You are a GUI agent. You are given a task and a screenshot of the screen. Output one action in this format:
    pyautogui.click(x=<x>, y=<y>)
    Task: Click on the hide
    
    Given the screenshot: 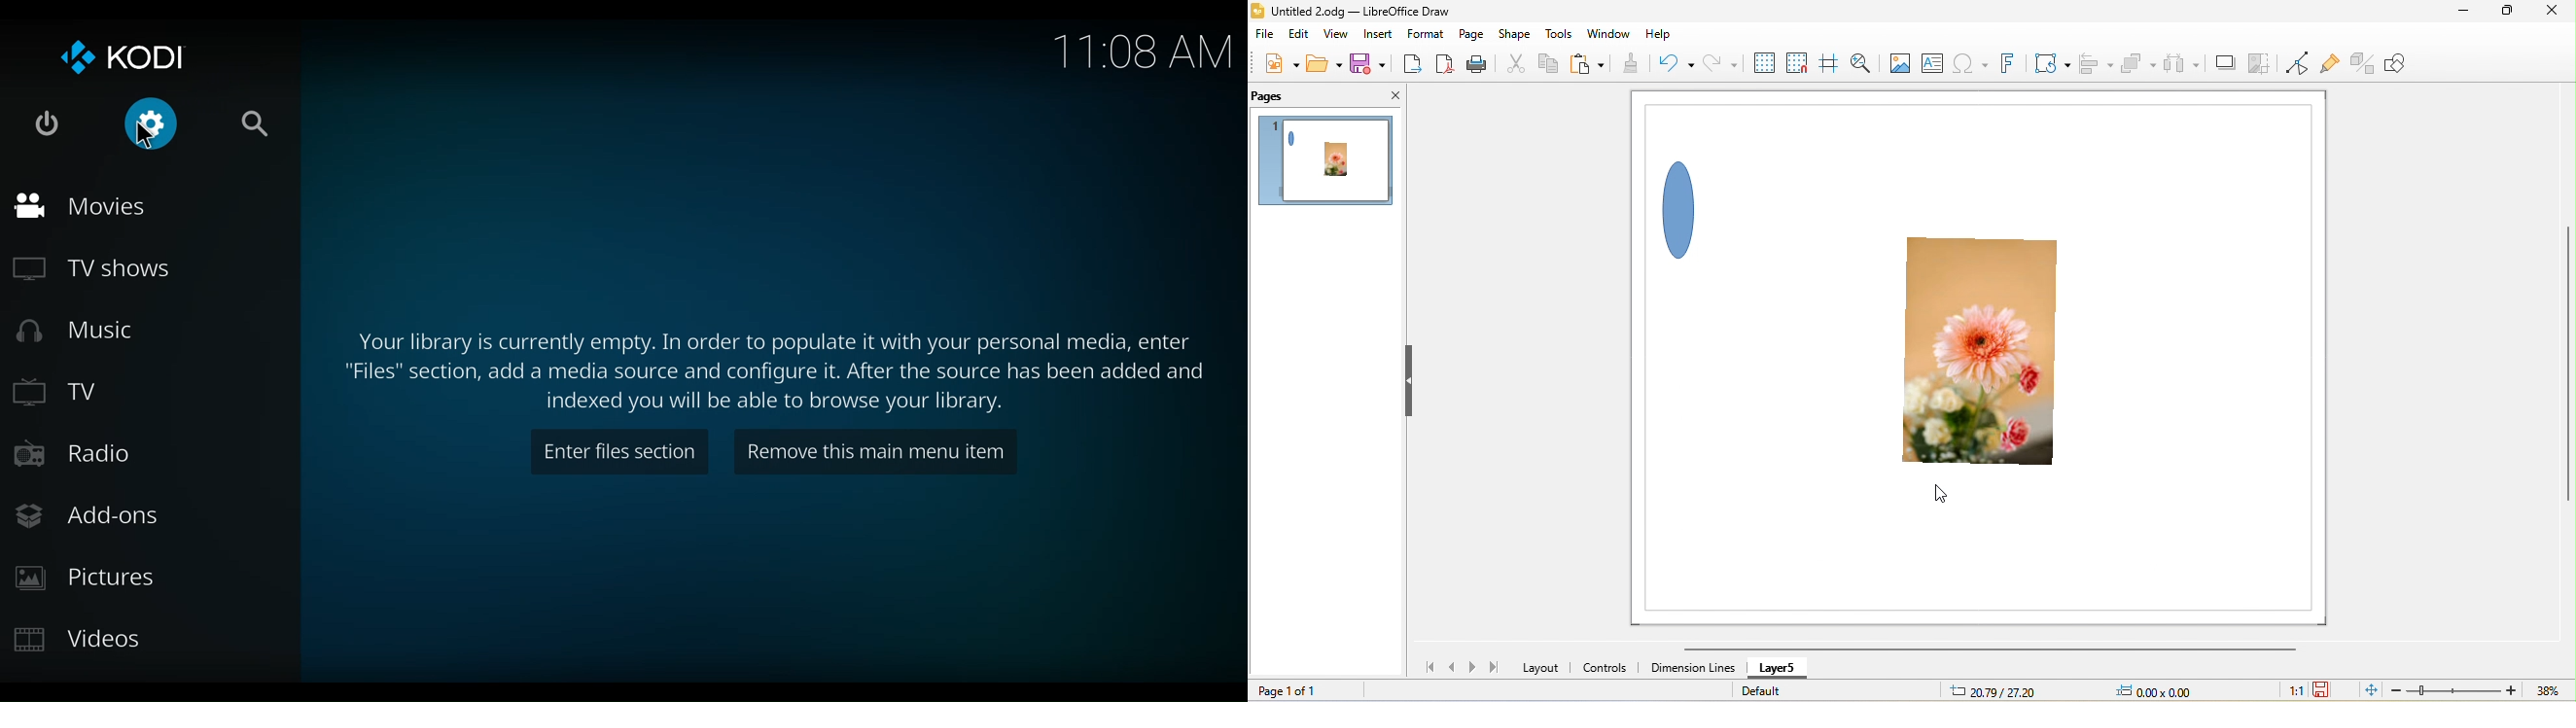 What is the action you would take?
    pyautogui.click(x=1411, y=382)
    